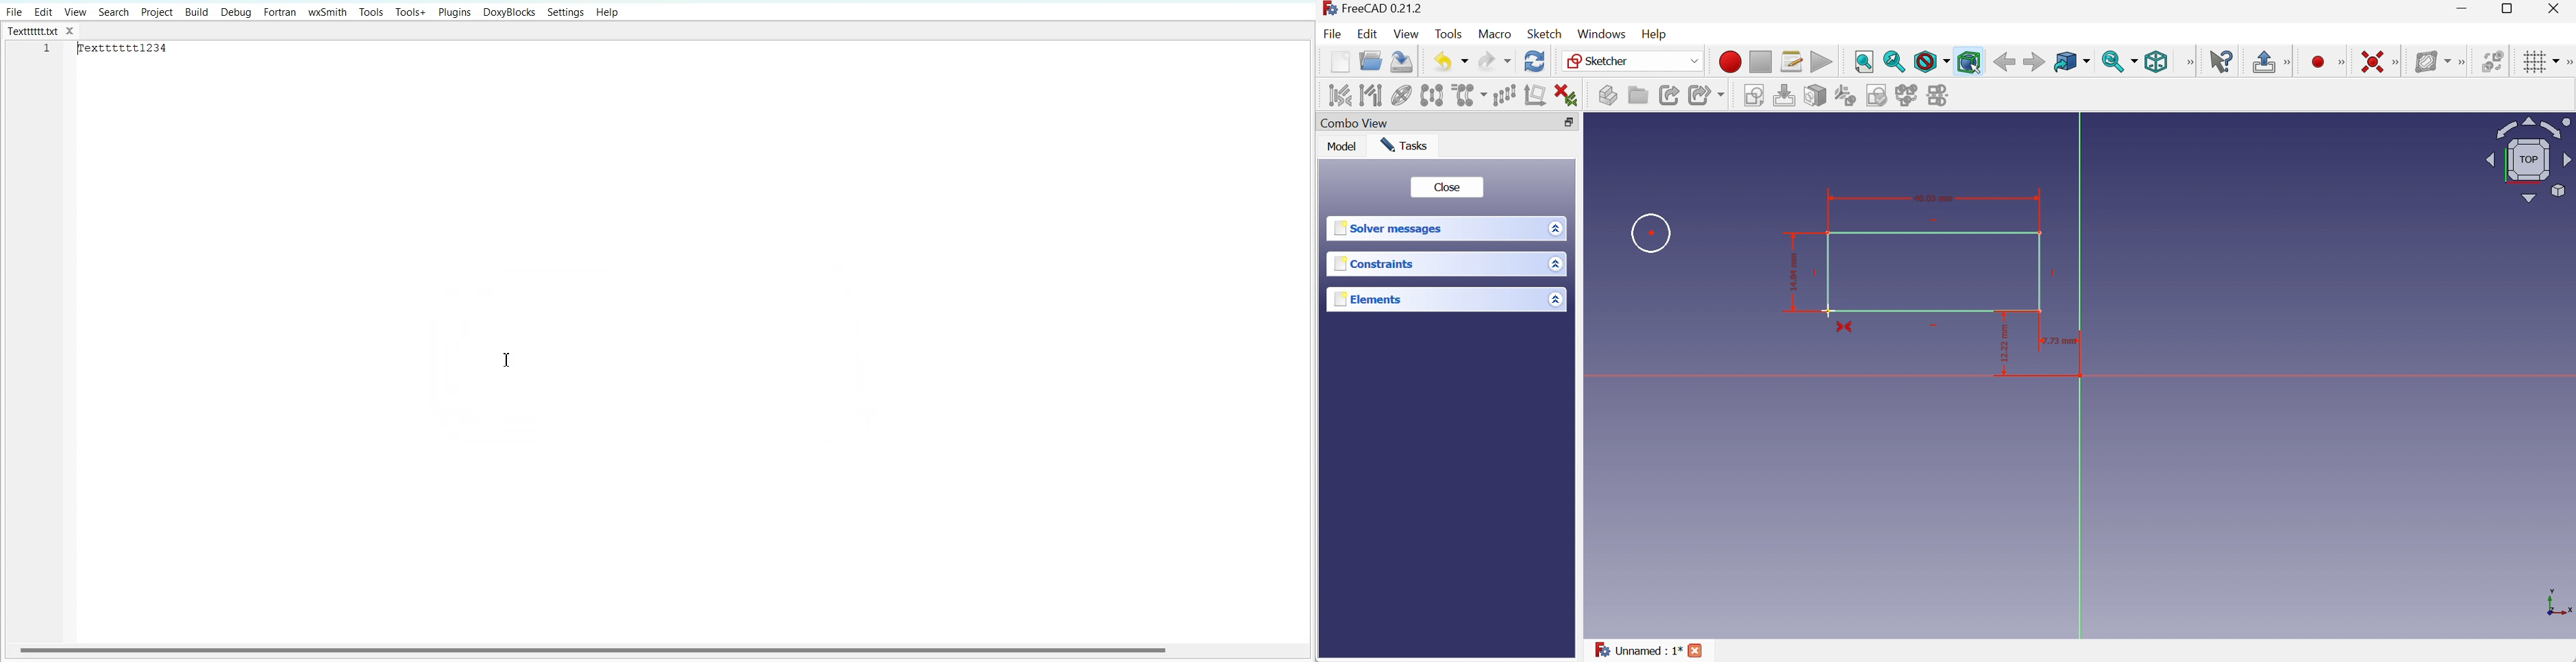 The image size is (2576, 672). Describe the element at coordinates (1400, 62) in the screenshot. I see `Save` at that location.